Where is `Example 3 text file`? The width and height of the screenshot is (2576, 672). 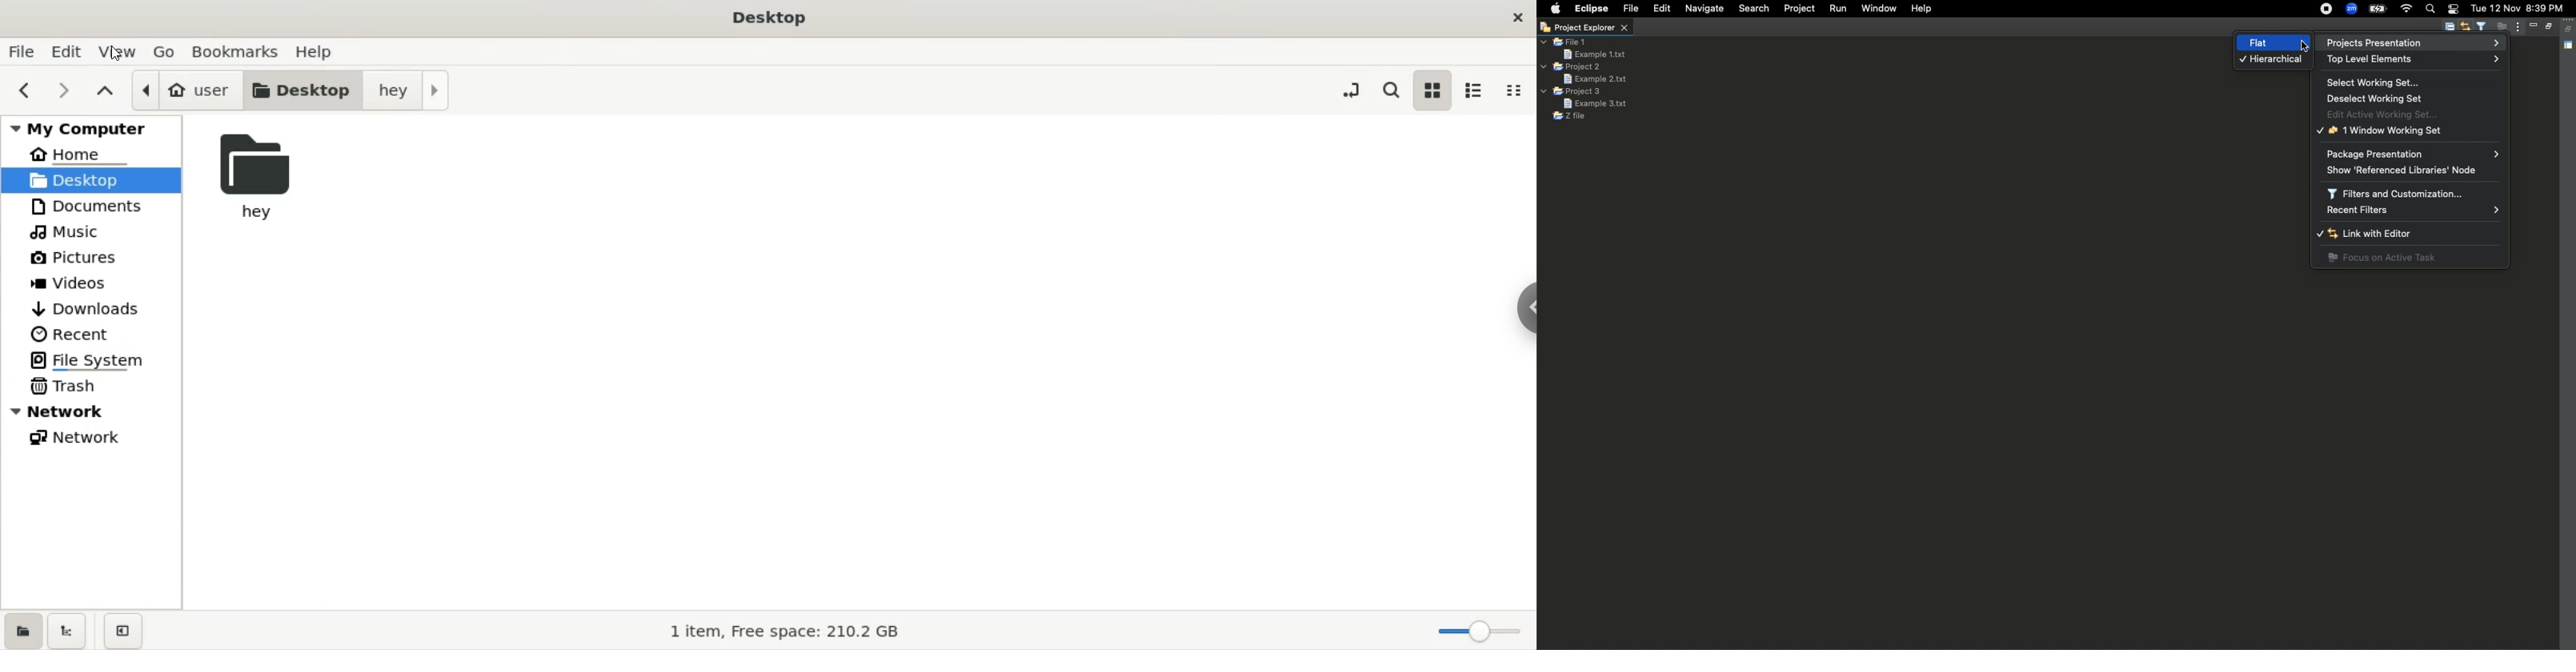 Example 3 text file is located at coordinates (1595, 103).